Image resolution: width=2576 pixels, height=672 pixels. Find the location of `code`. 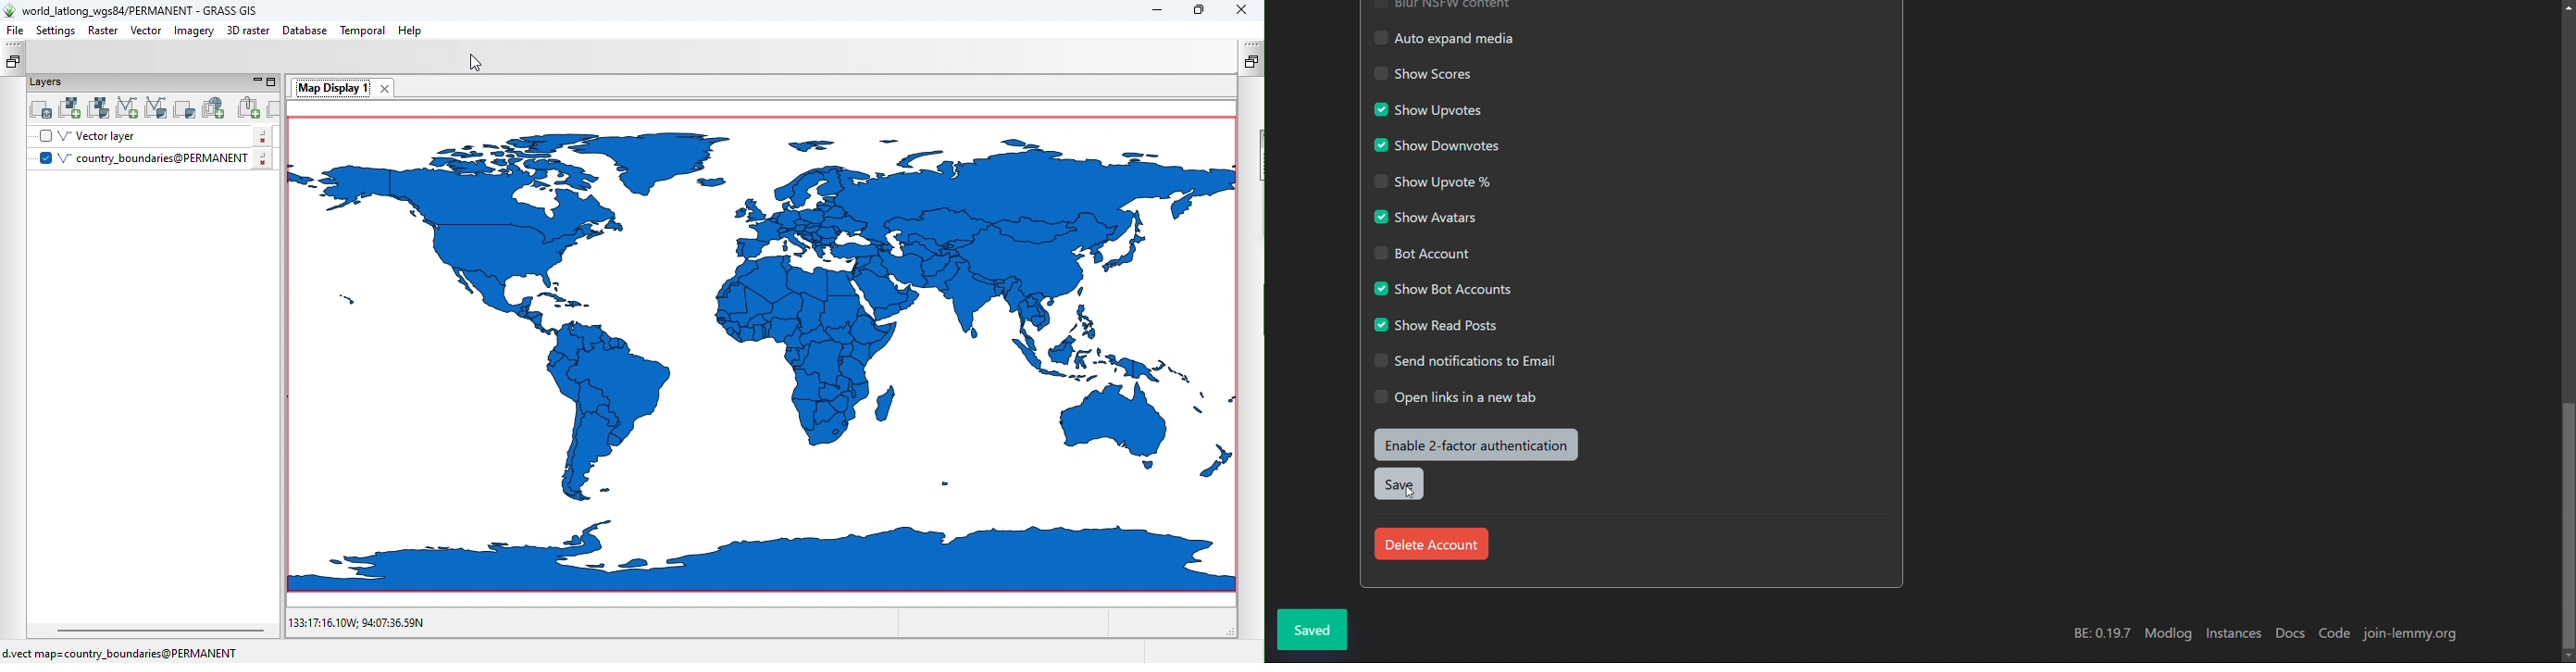

code is located at coordinates (2336, 633).